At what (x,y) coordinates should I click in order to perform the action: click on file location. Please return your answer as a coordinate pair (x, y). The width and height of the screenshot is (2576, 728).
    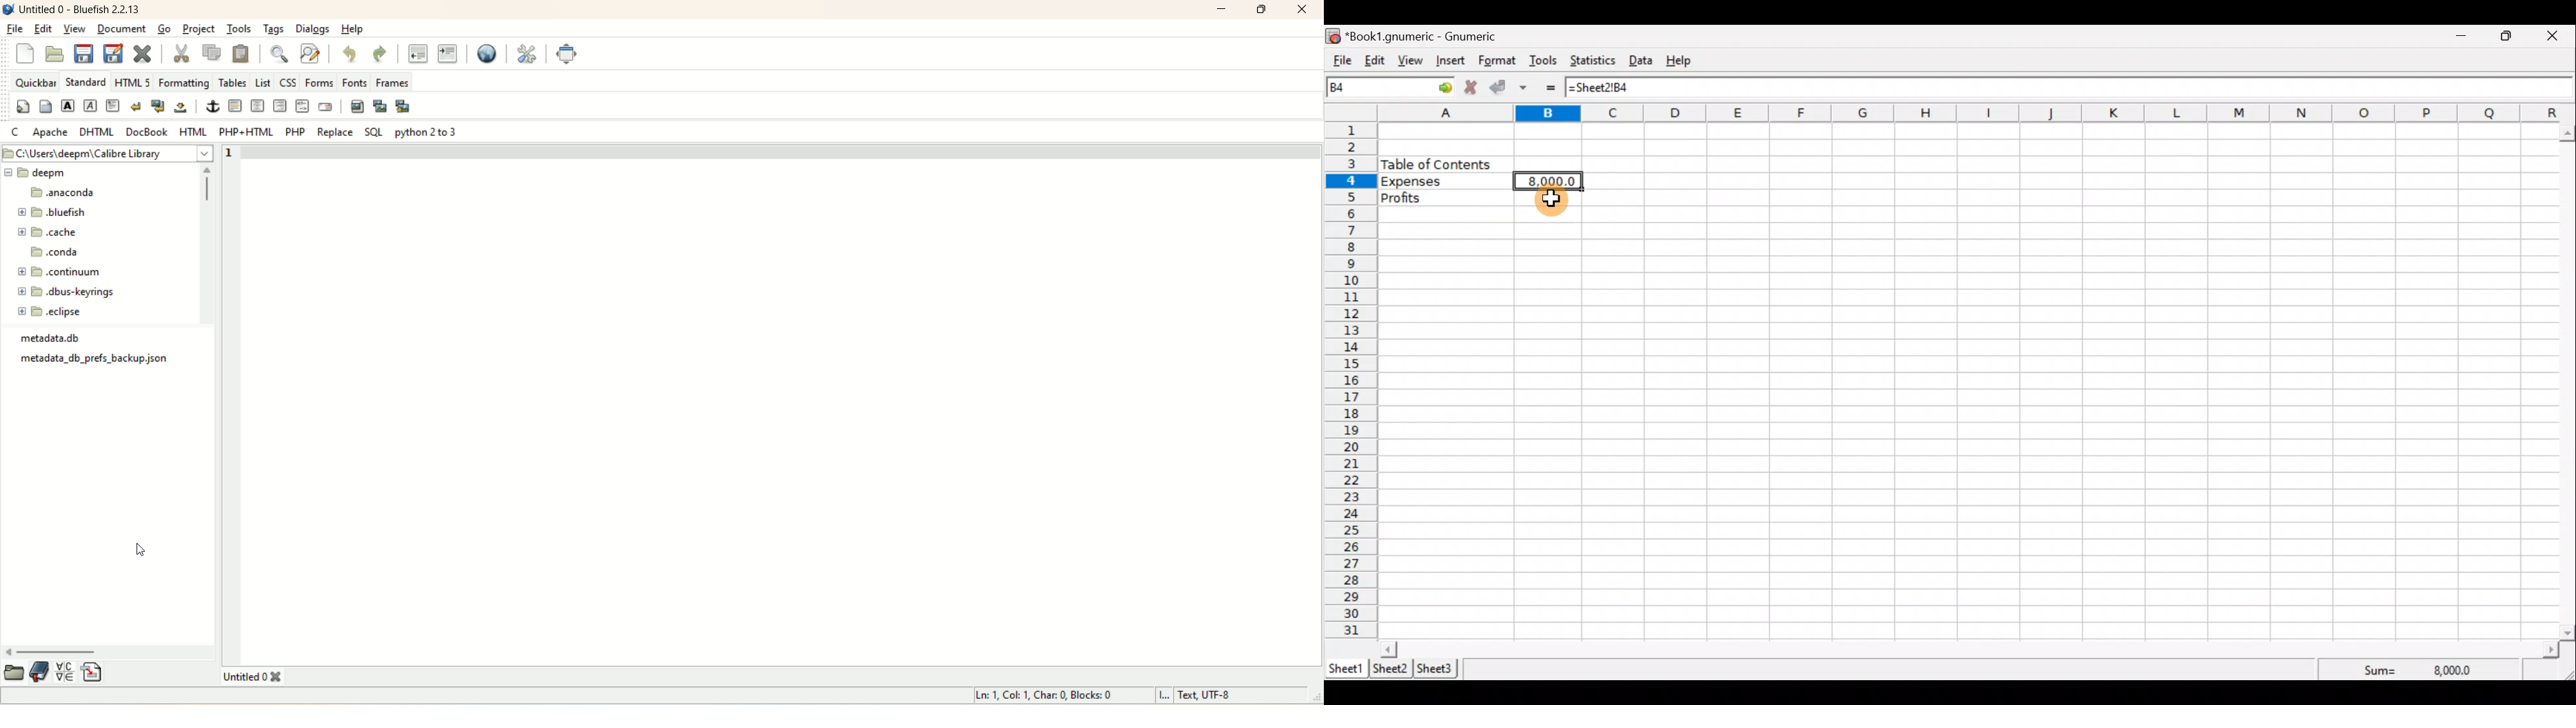
    Looking at the image, I should click on (107, 152).